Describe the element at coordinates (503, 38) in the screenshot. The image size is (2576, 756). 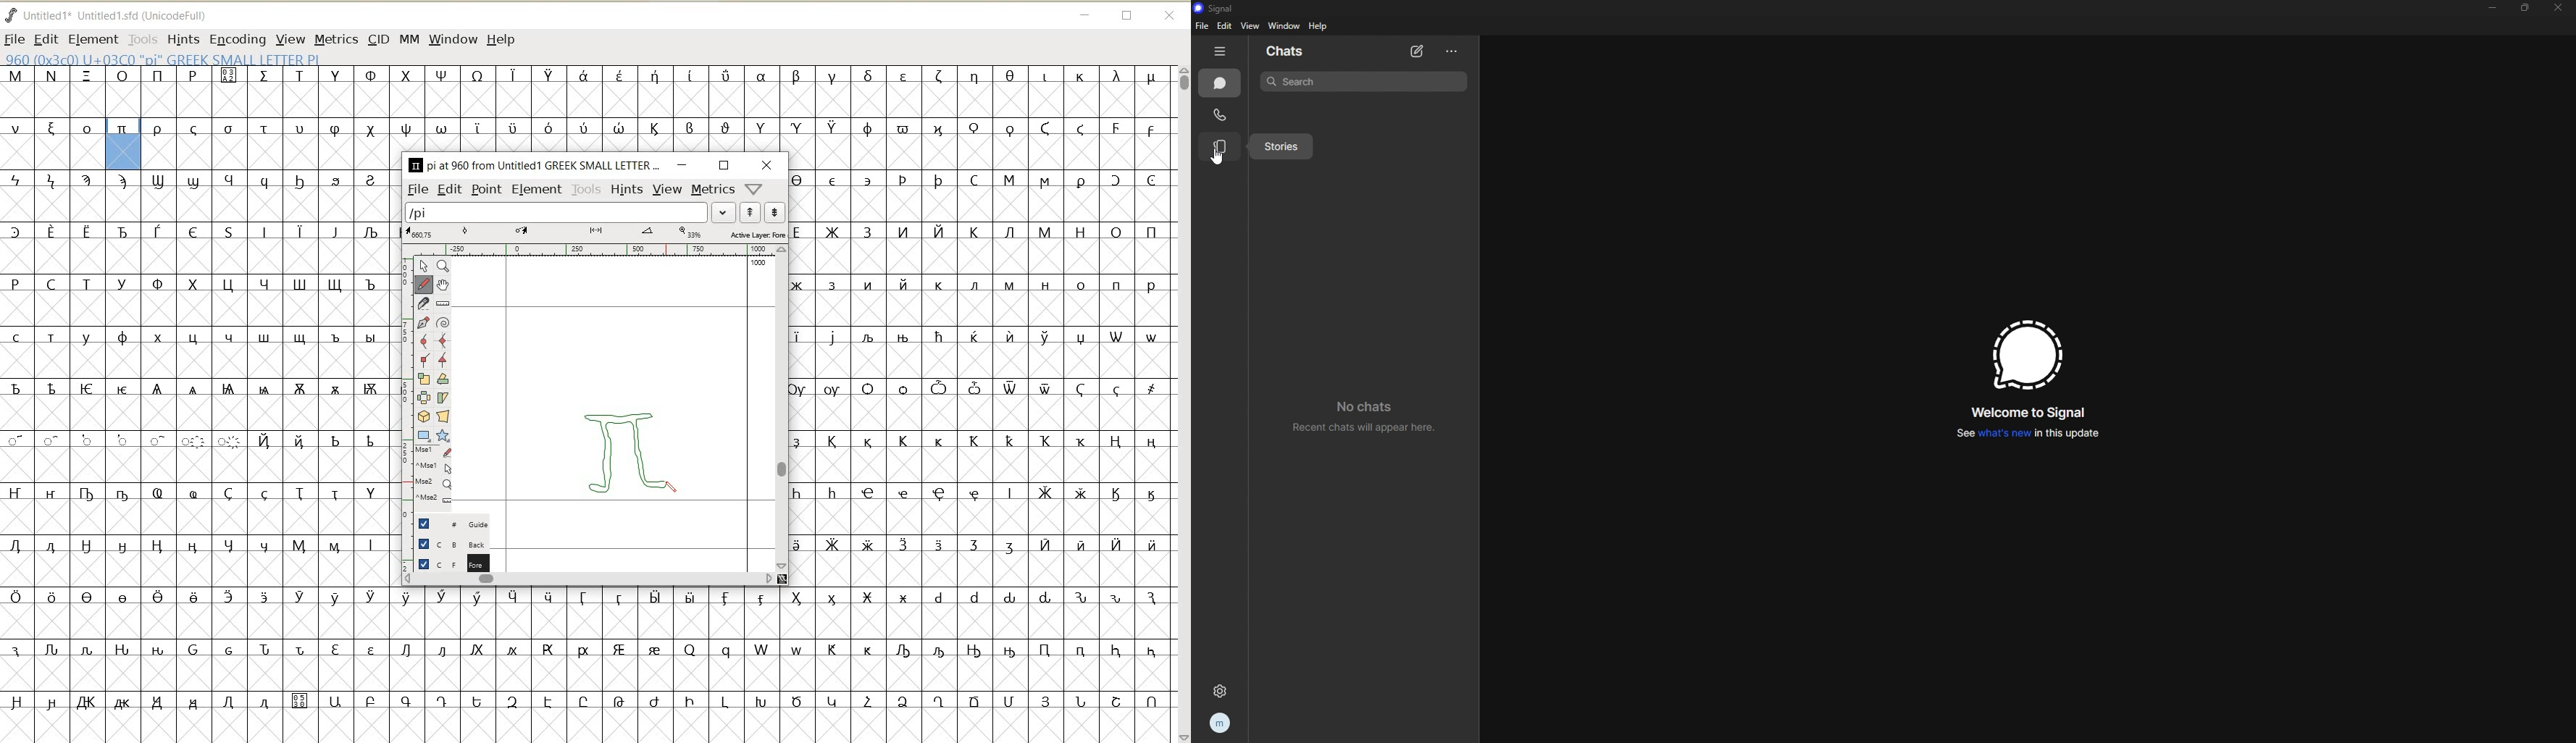
I see `HELP` at that location.